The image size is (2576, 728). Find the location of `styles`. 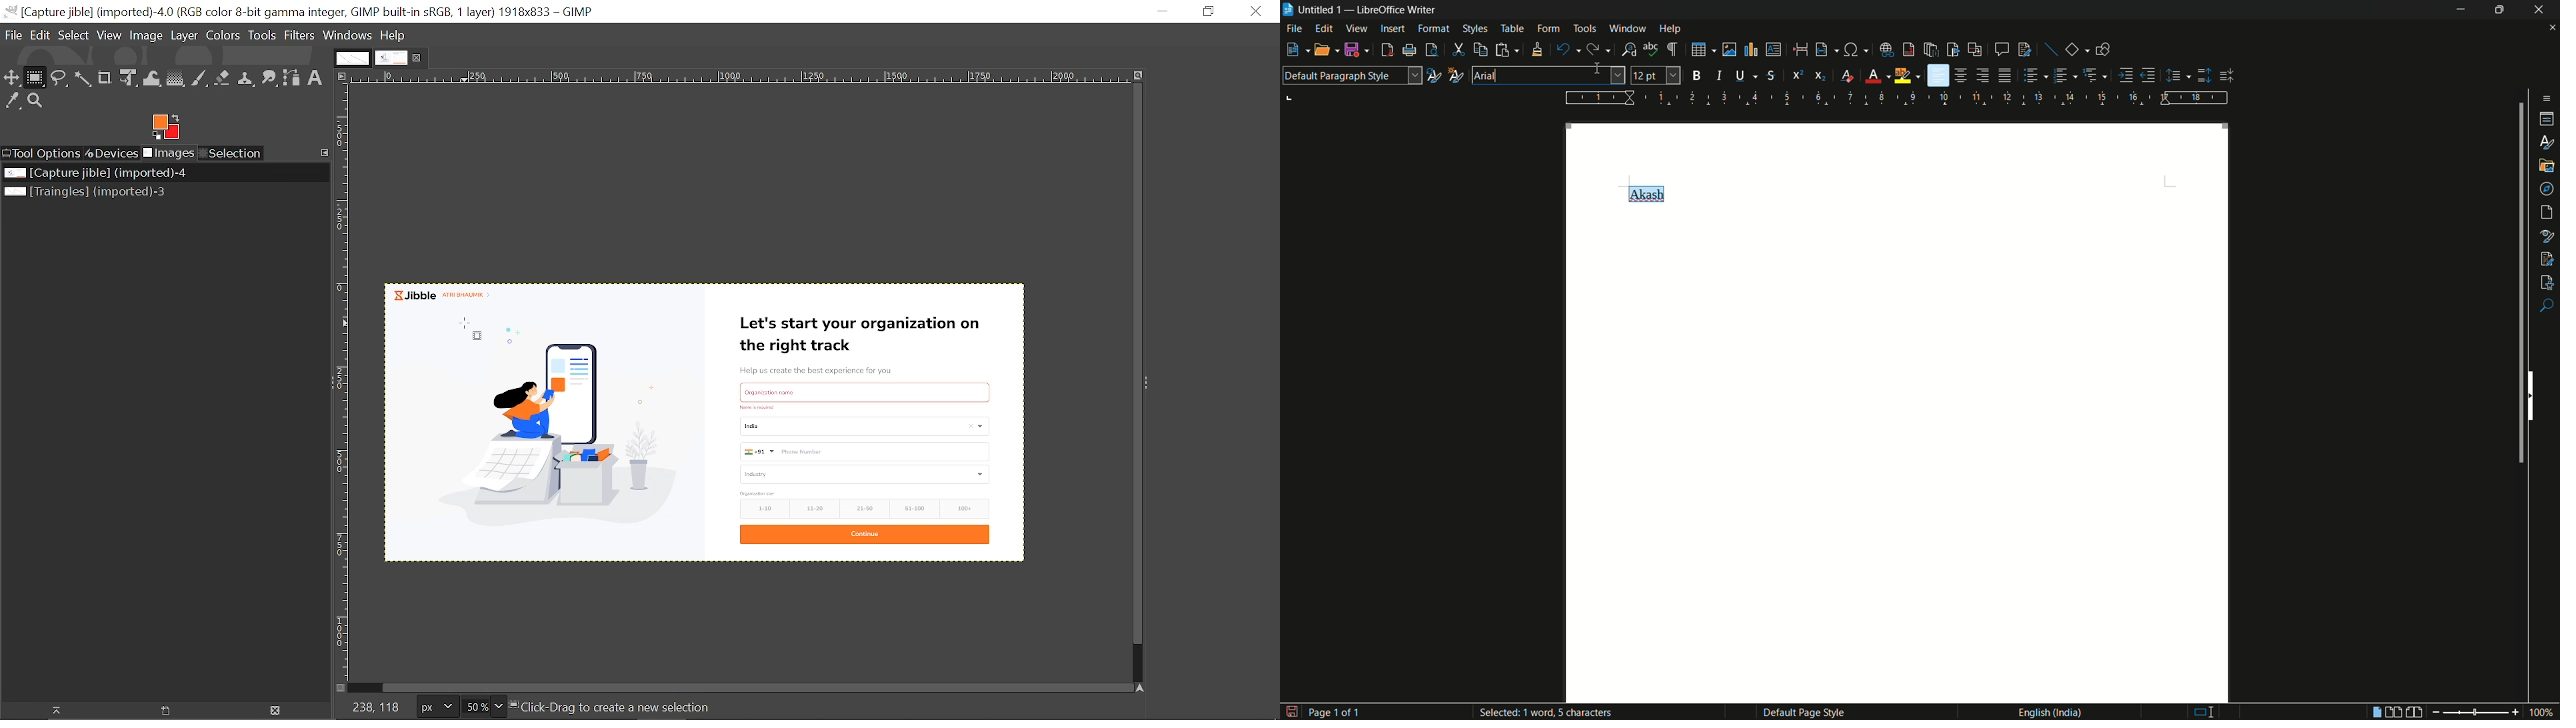

styles is located at coordinates (2548, 141).